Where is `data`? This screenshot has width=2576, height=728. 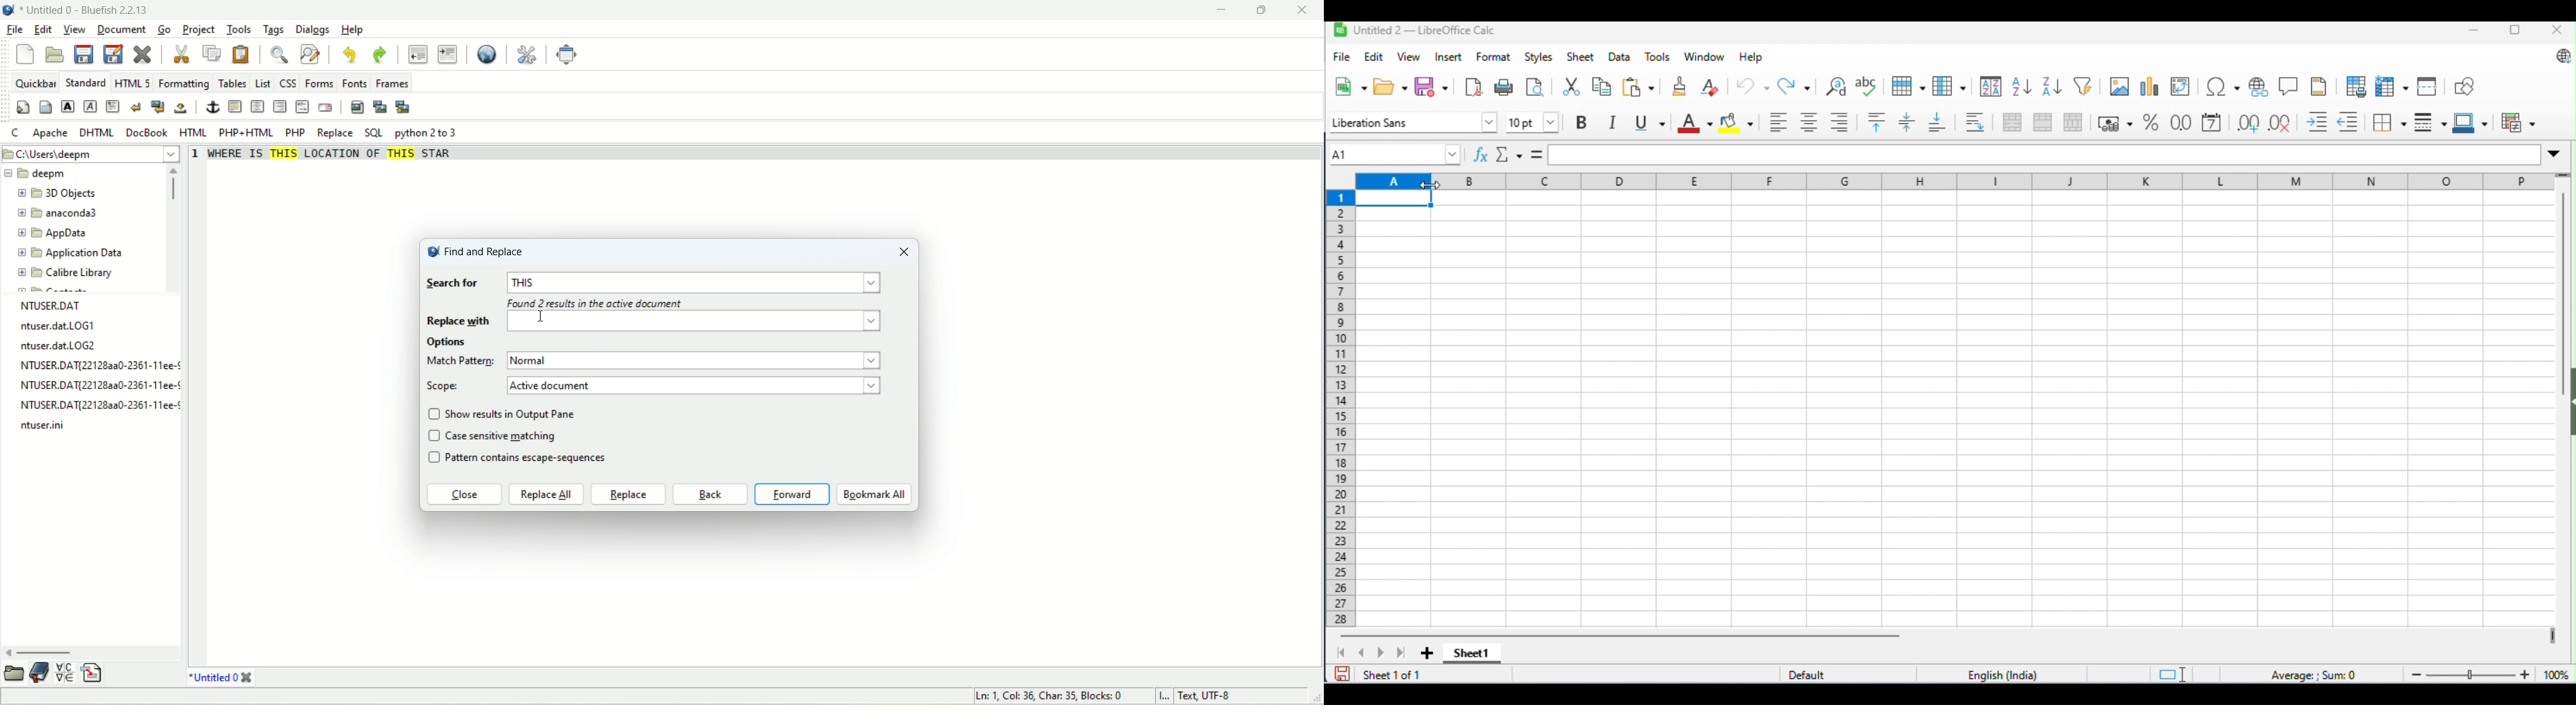 data is located at coordinates (1621, 57).